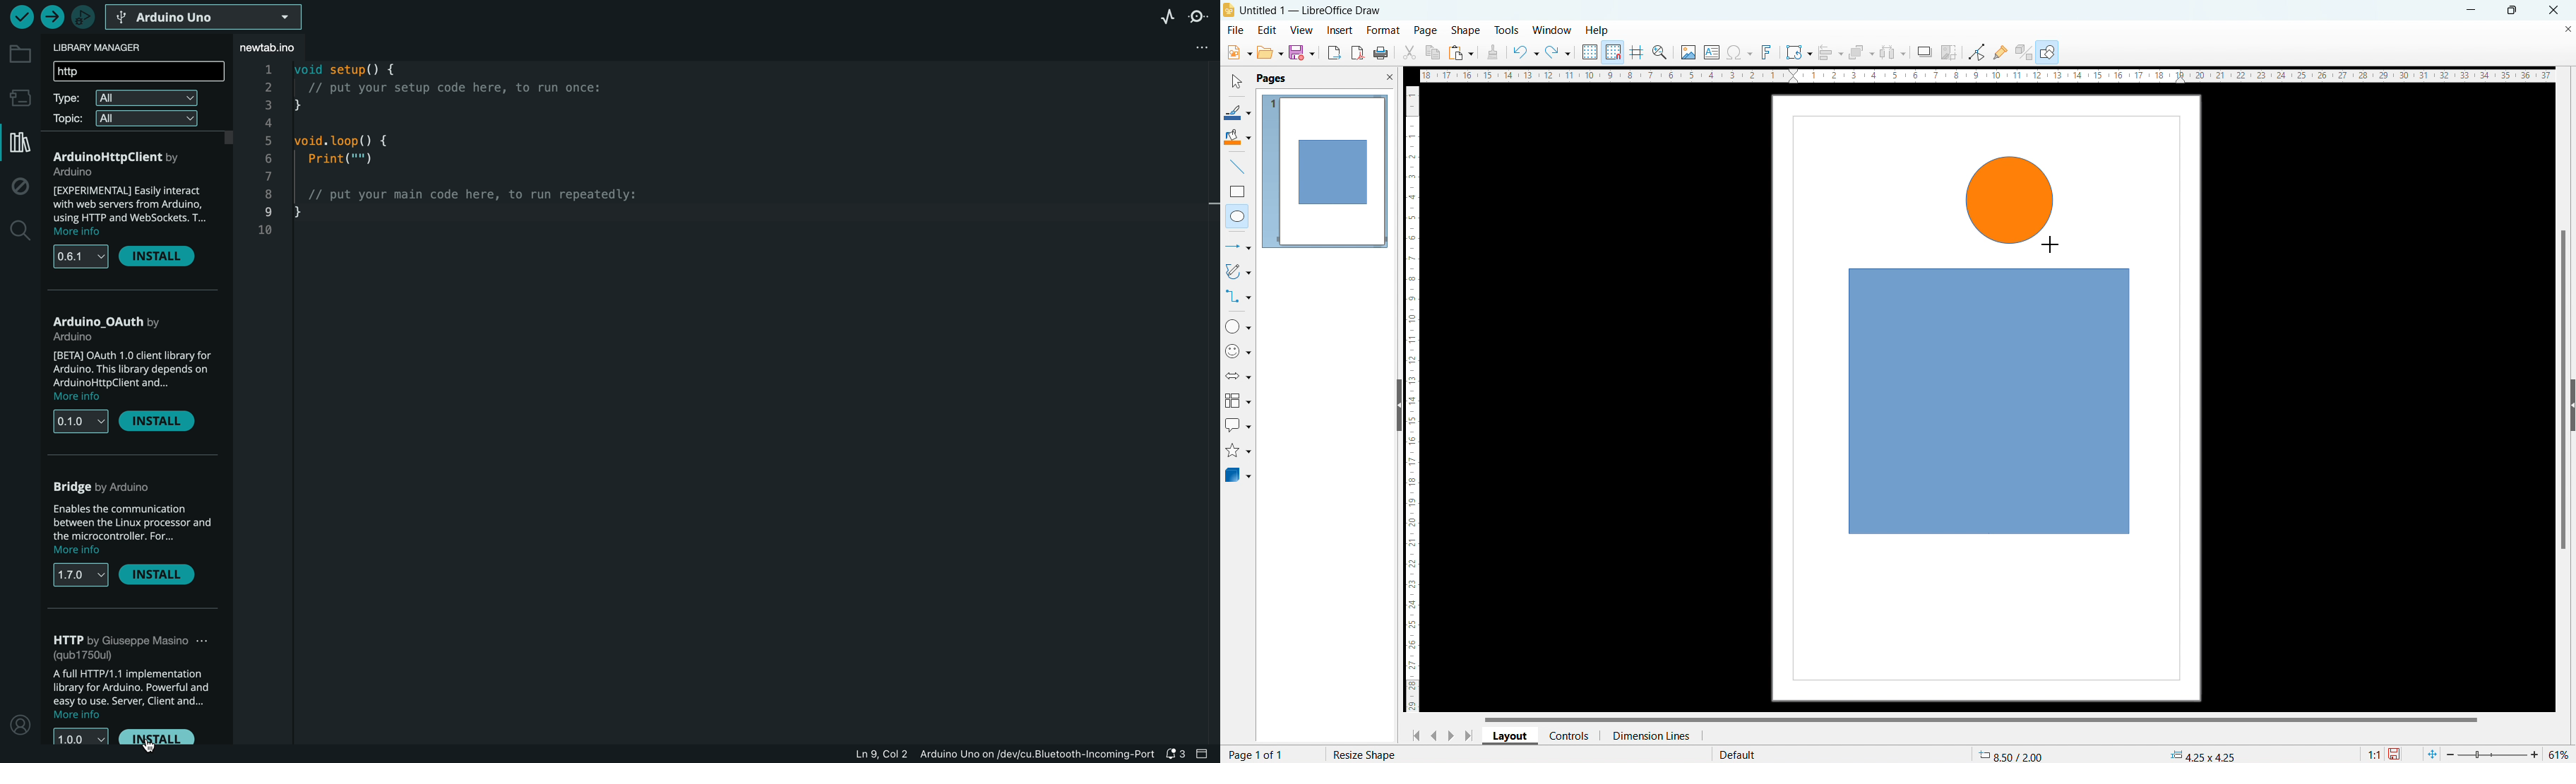 Image resolution: width=2576 pixels, height=784 pixels. What do you see at coordinates (1239, 248) in the screenshot?
I see `lines and arrows` at bounding box center [1239, 248].